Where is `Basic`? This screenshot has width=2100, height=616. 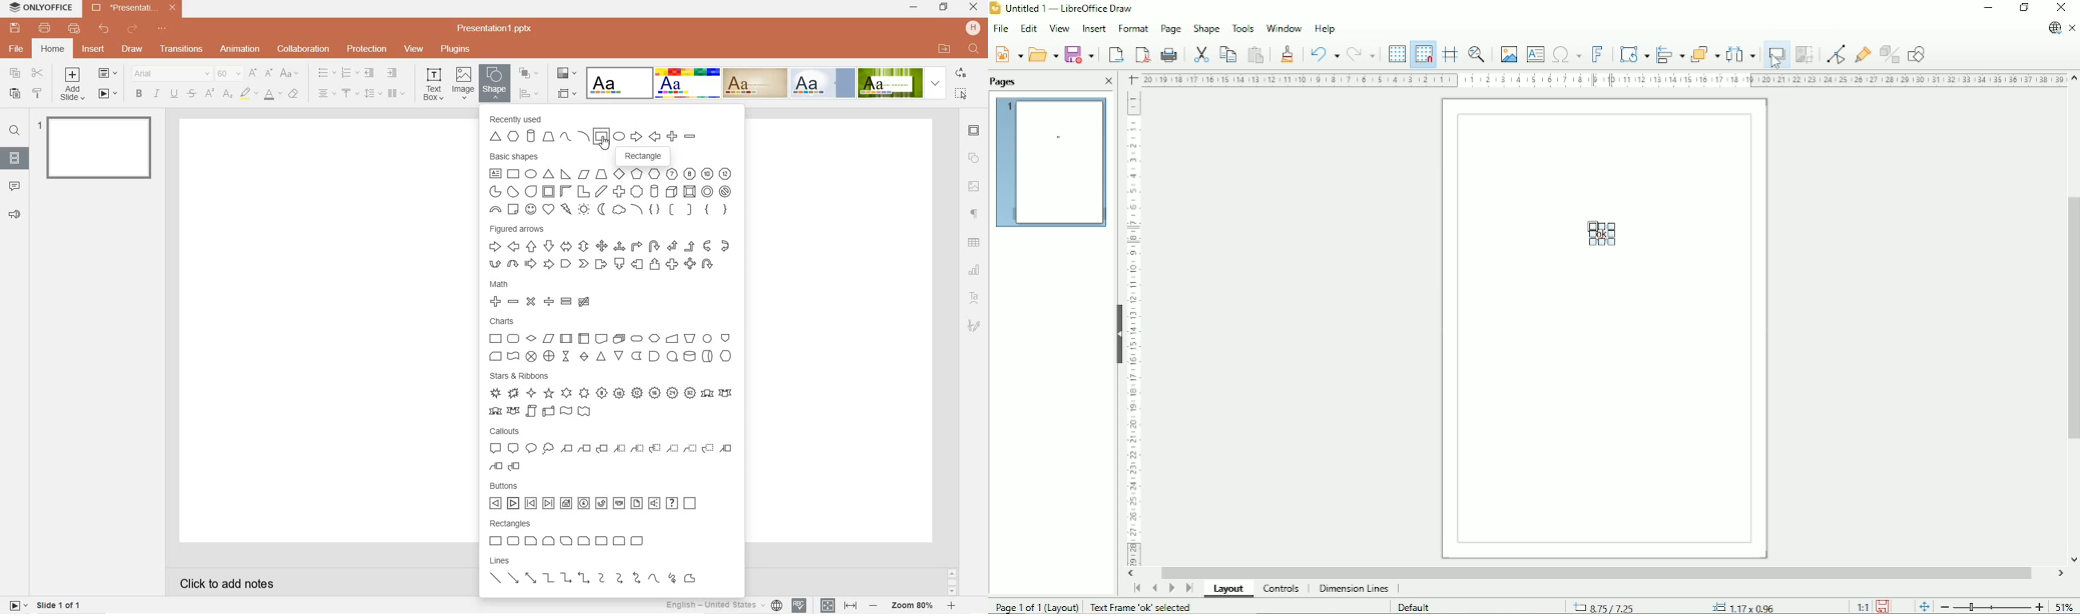
Basic is located at coordinates (688, 83).